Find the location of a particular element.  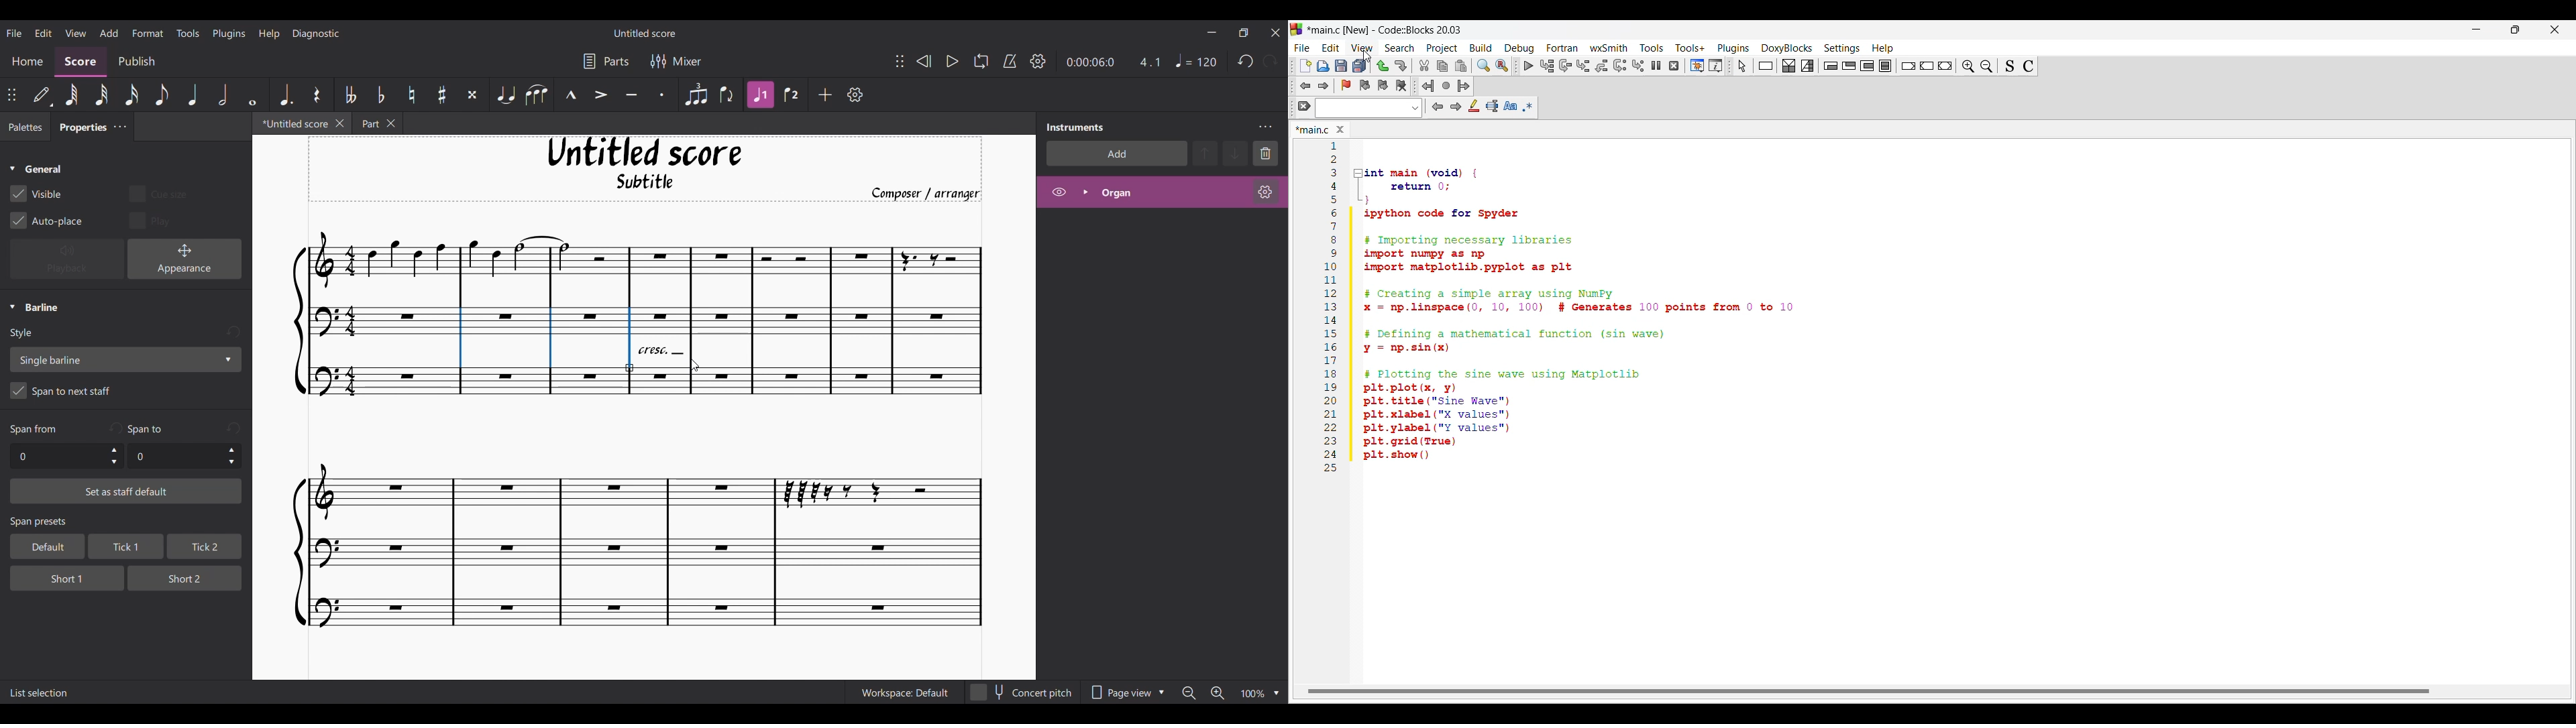

Indicates text space for Span from is located at coordinates (34, 430).